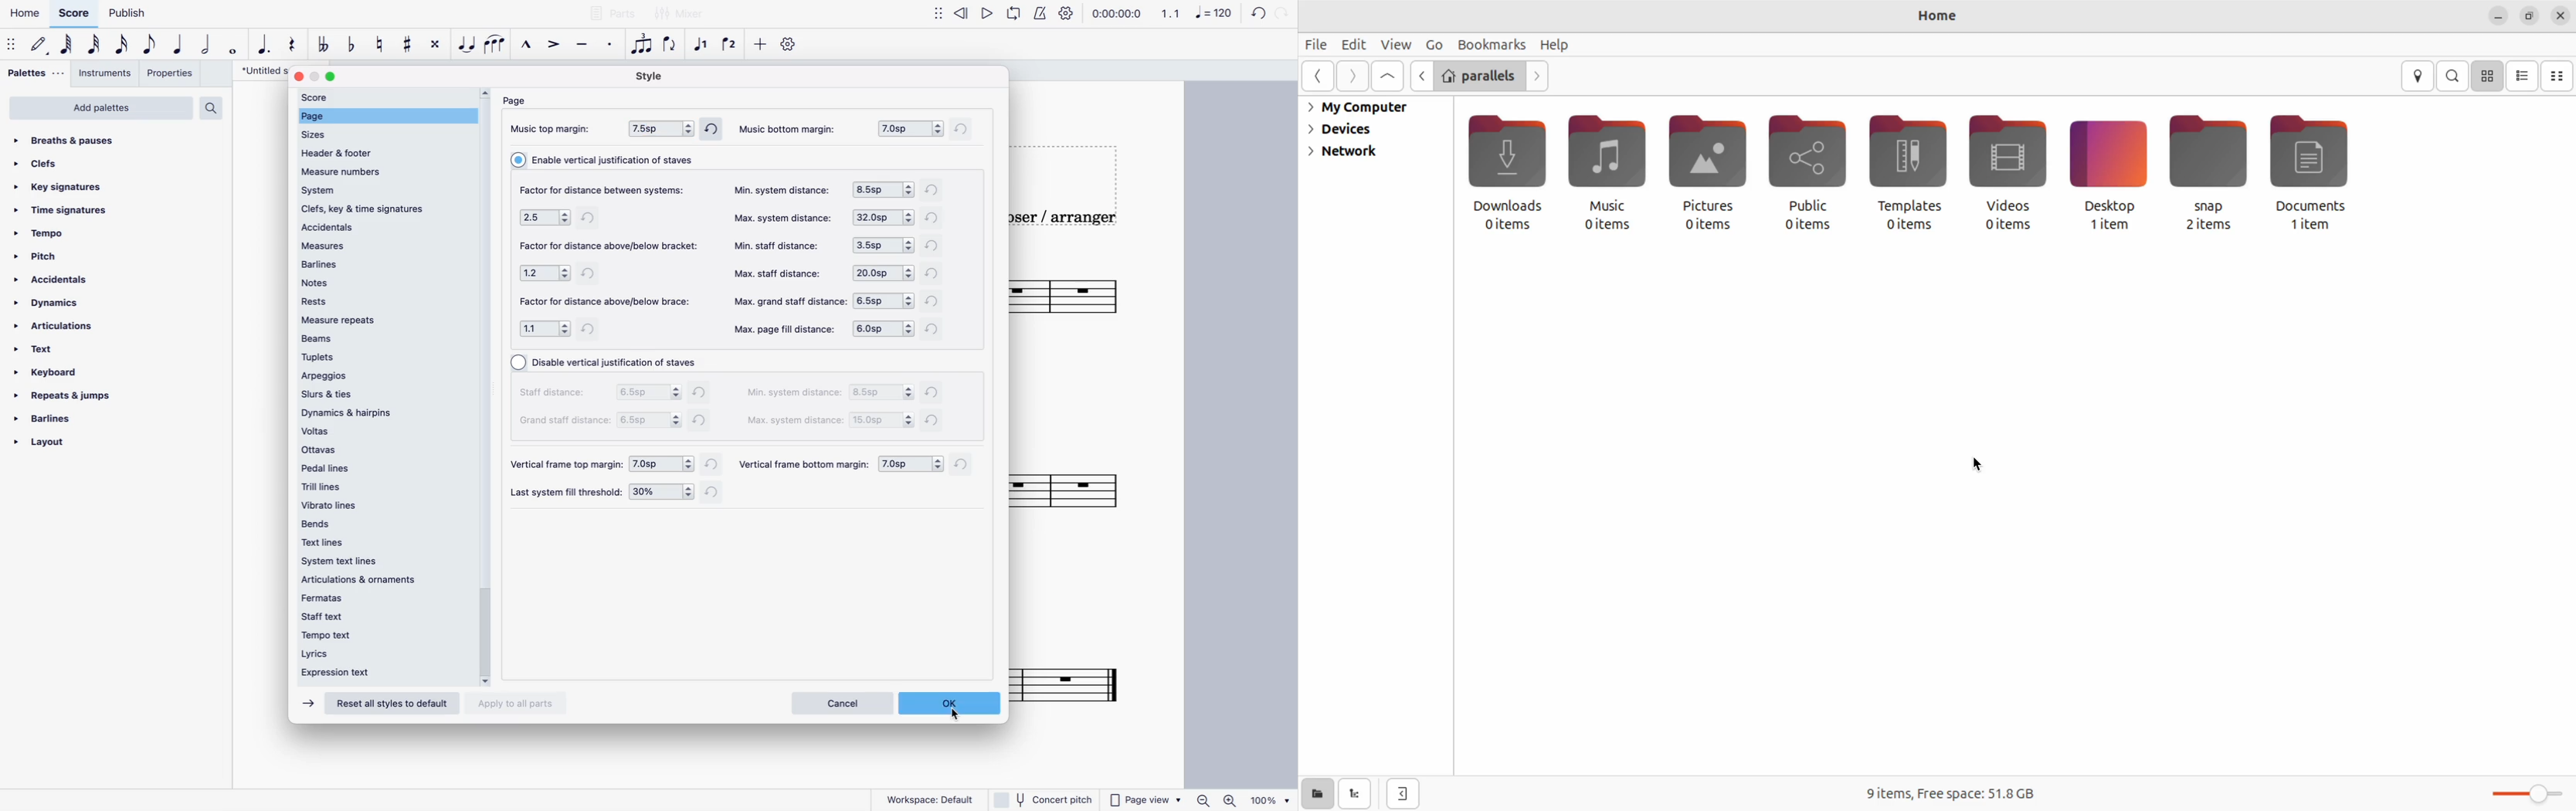 This screenshot has height=812, width=2576. Describe the element at coordinates (212, 108) in the screenshot. I see `search` at that location.